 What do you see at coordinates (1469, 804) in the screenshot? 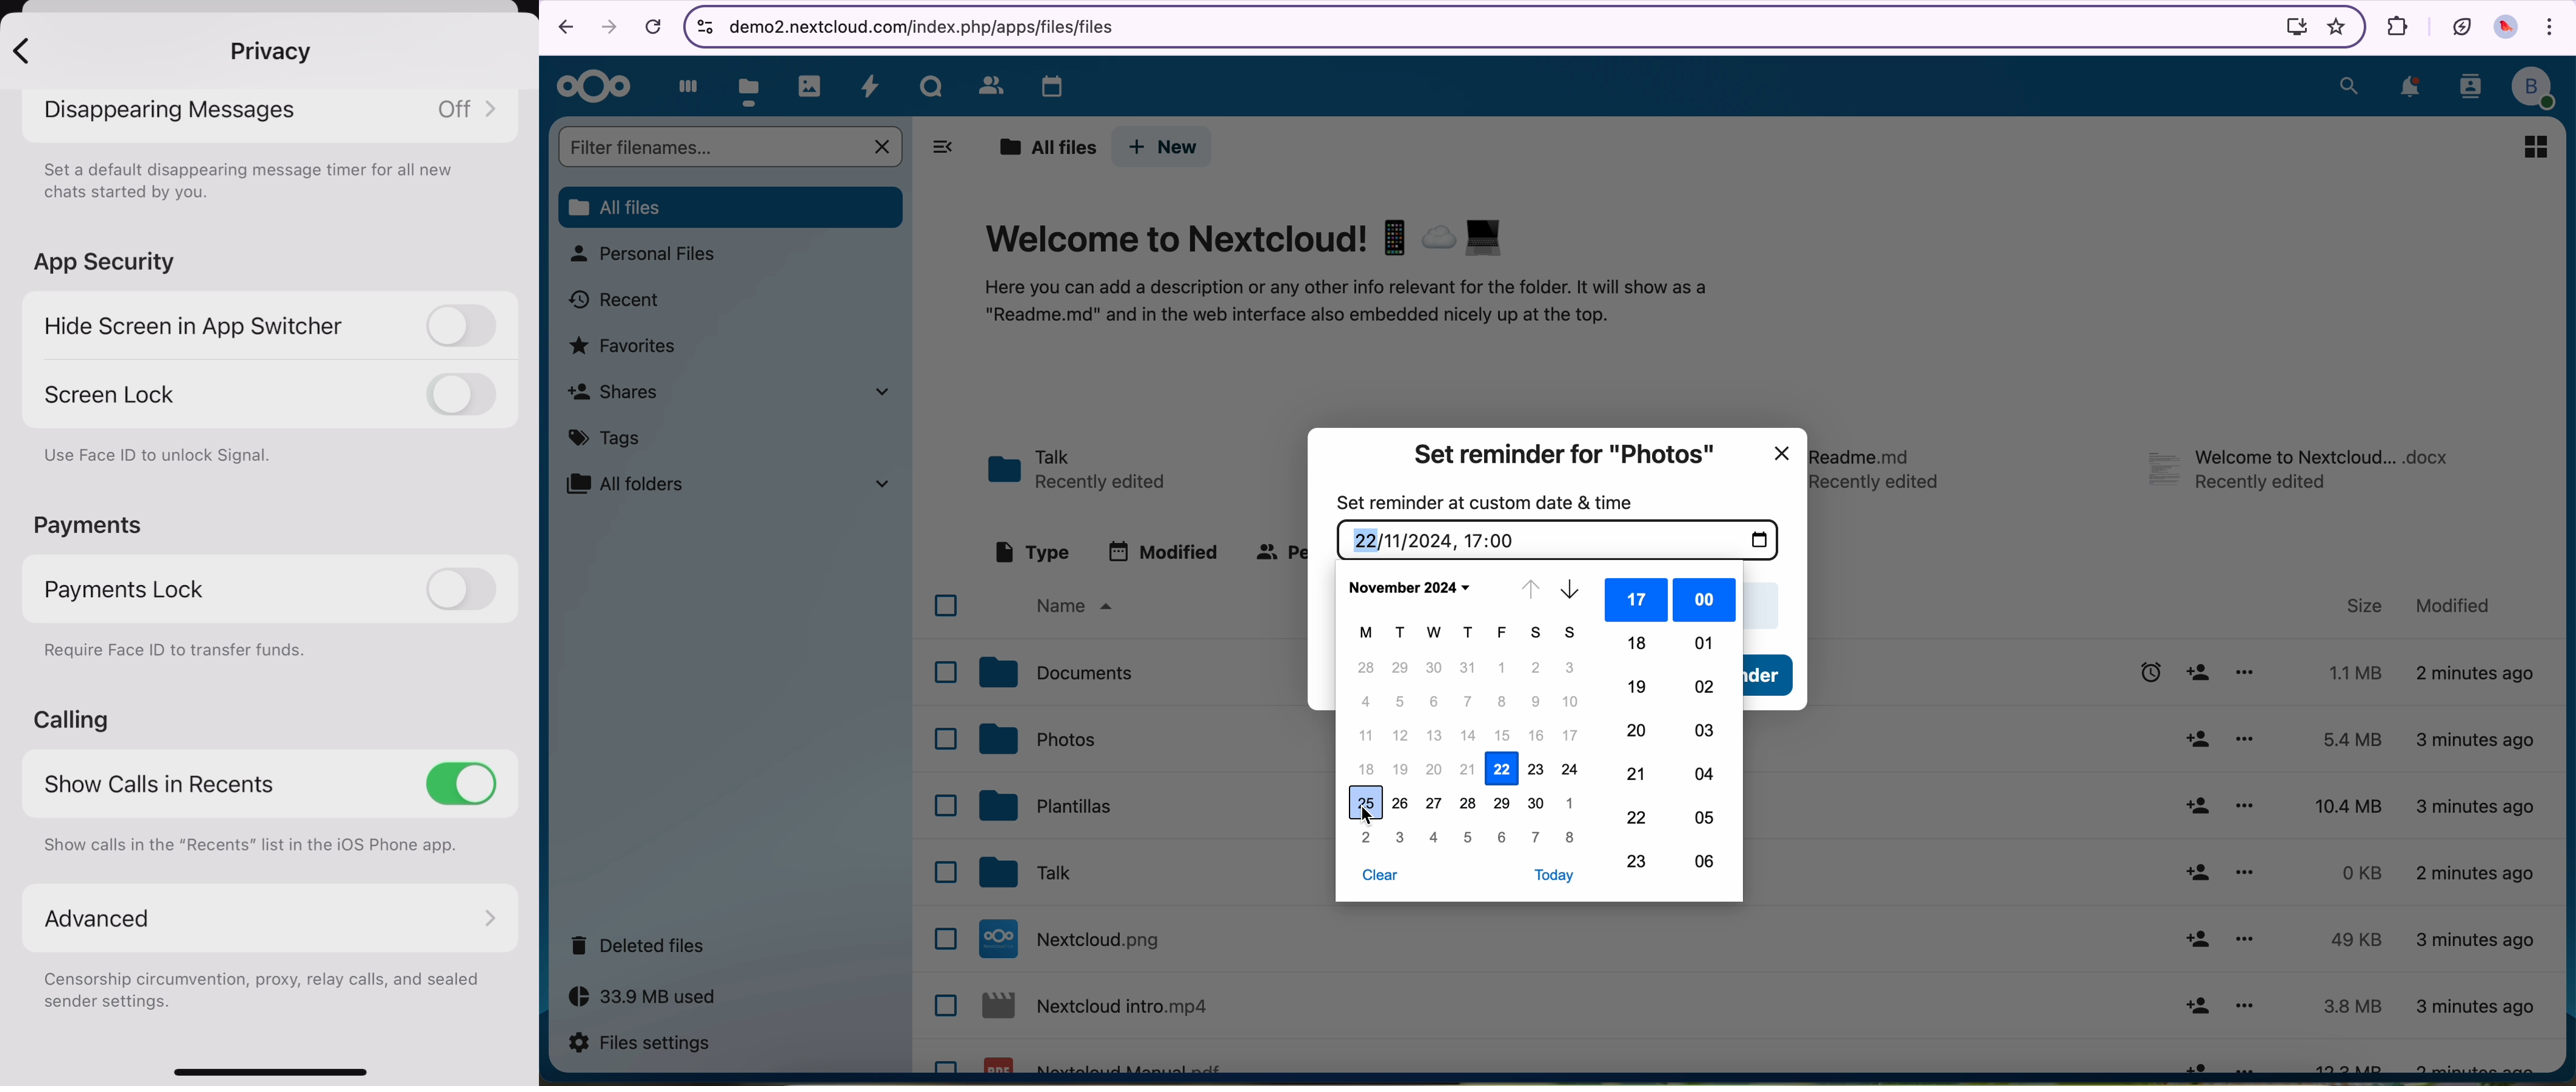
I see `28` at bounding box center [1469, 804].